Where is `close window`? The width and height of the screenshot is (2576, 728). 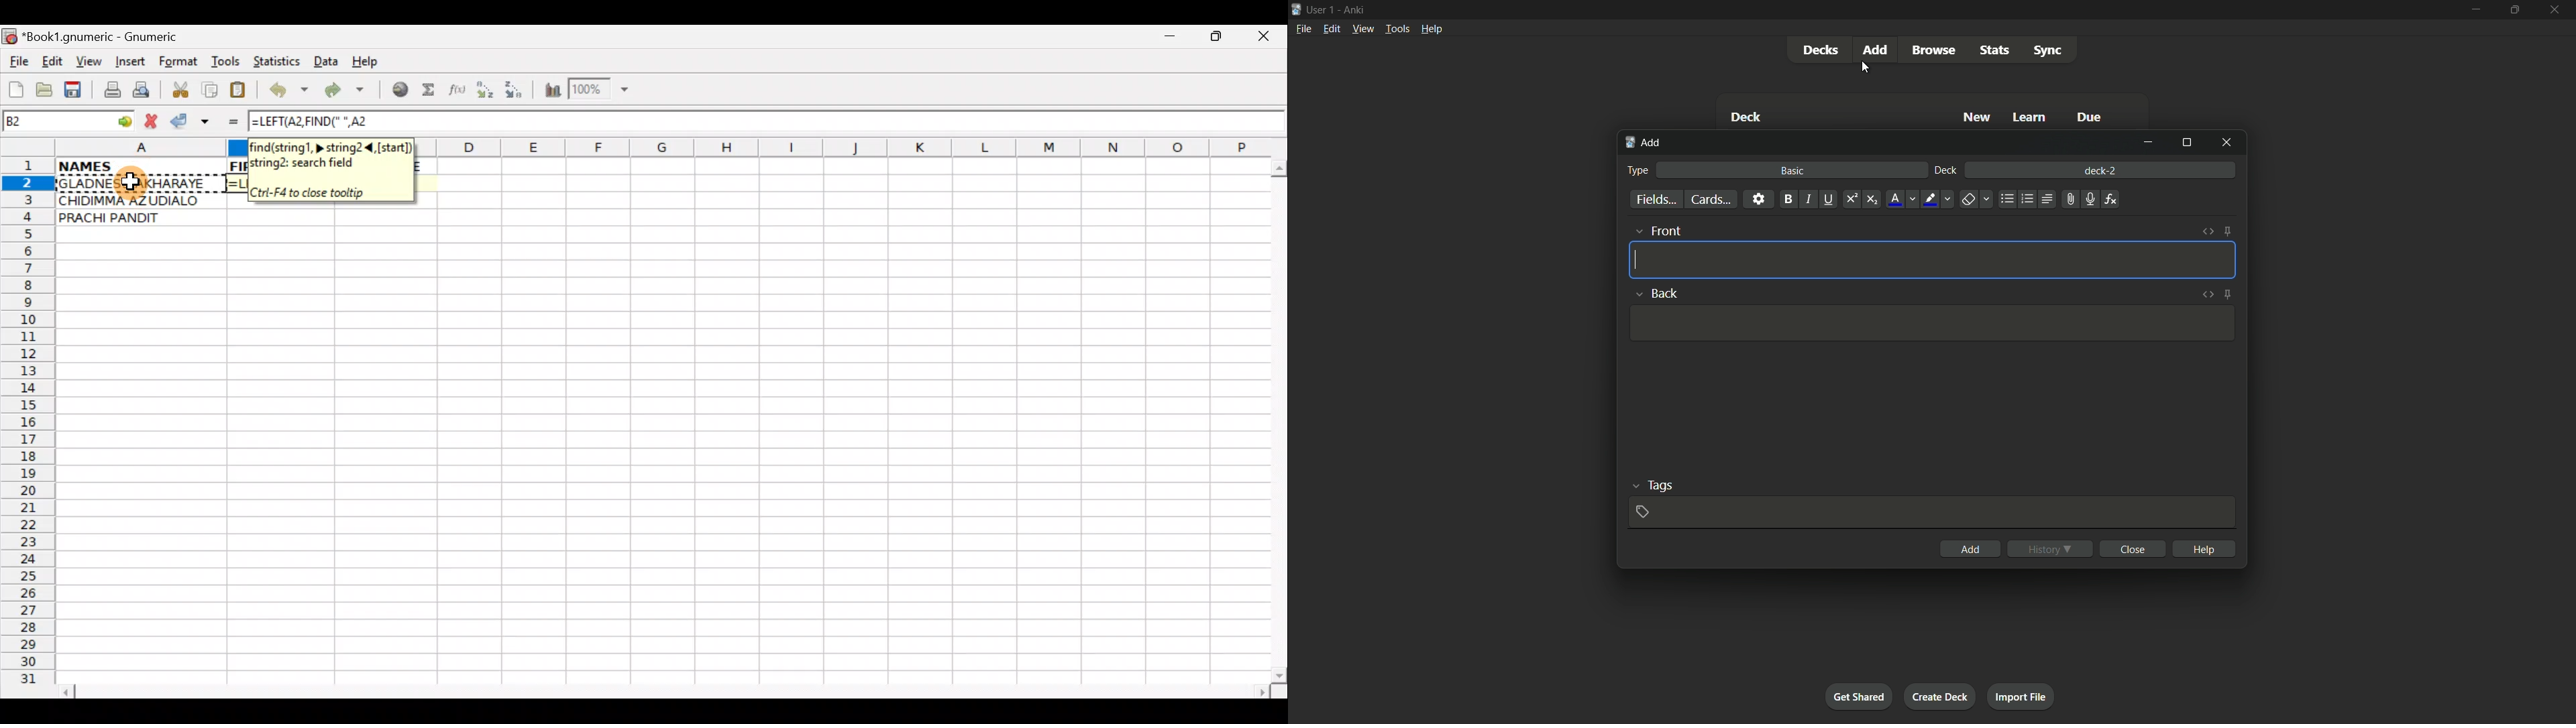 close window is located at coordinates (2224, 142).